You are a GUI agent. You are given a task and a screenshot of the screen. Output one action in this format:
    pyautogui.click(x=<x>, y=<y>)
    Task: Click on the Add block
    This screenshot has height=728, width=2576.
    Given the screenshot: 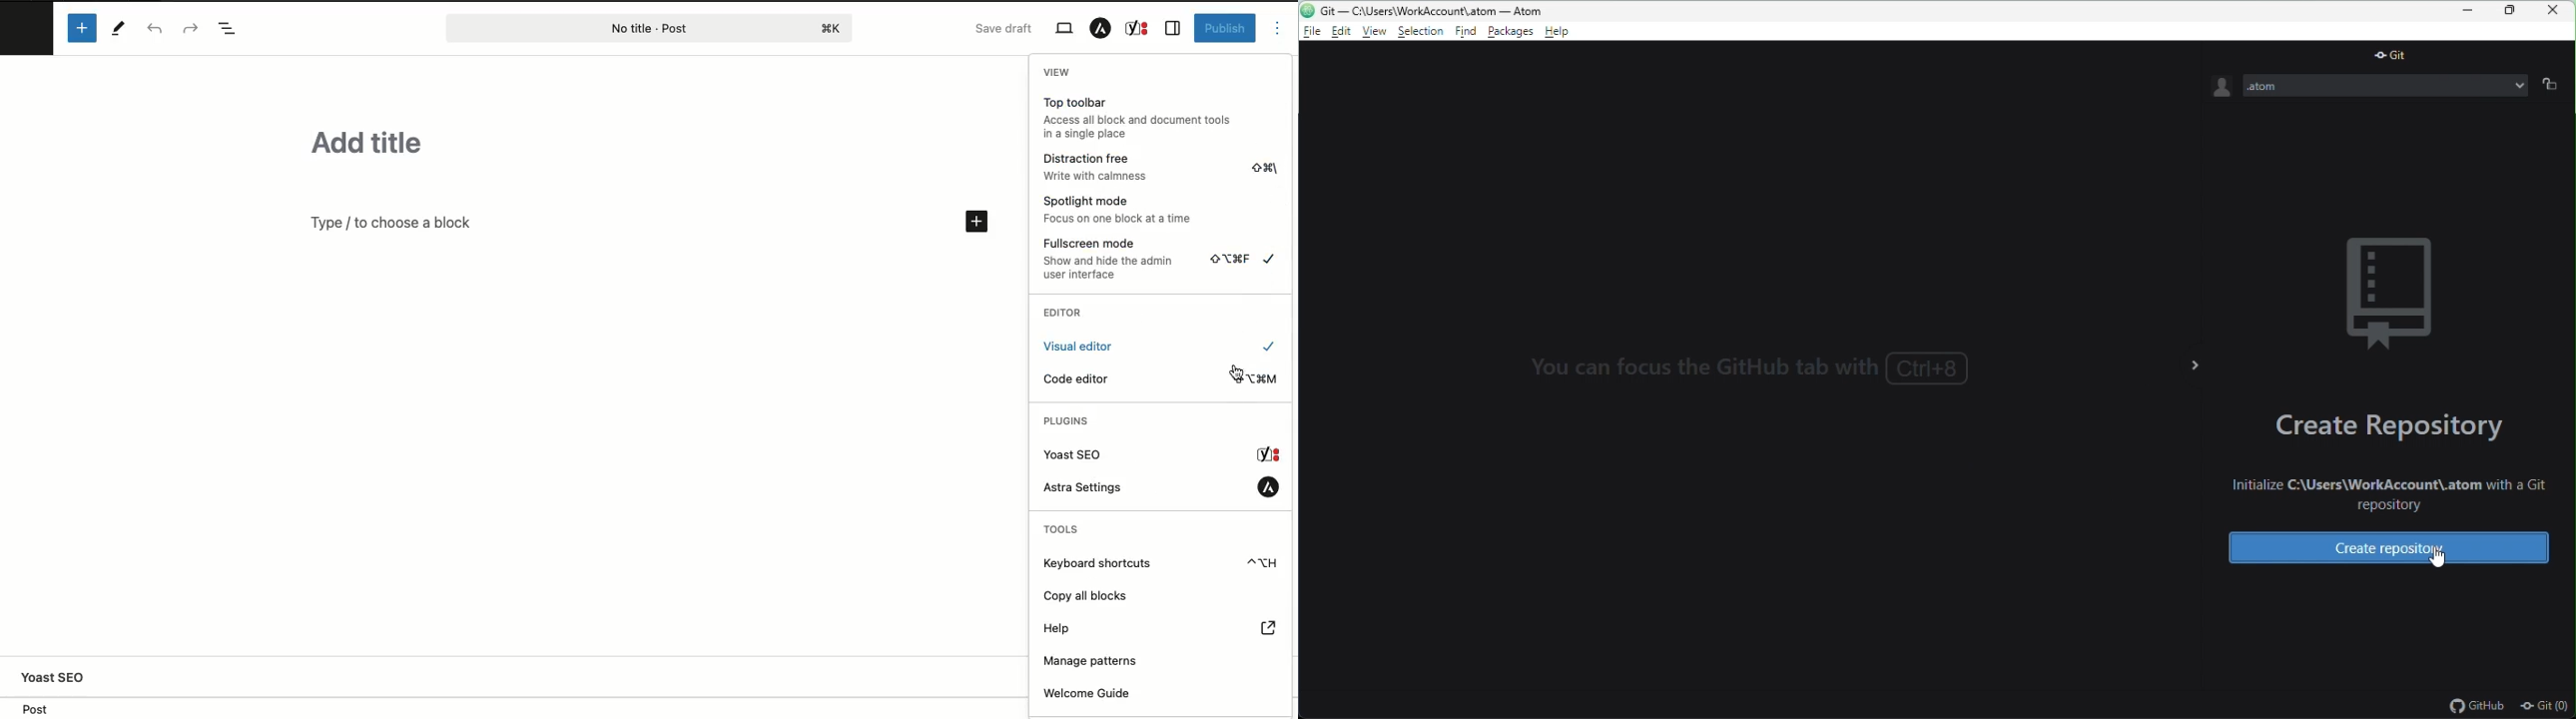 What is the action you would take?
    pyautogui.click(x=982, y=219)
    